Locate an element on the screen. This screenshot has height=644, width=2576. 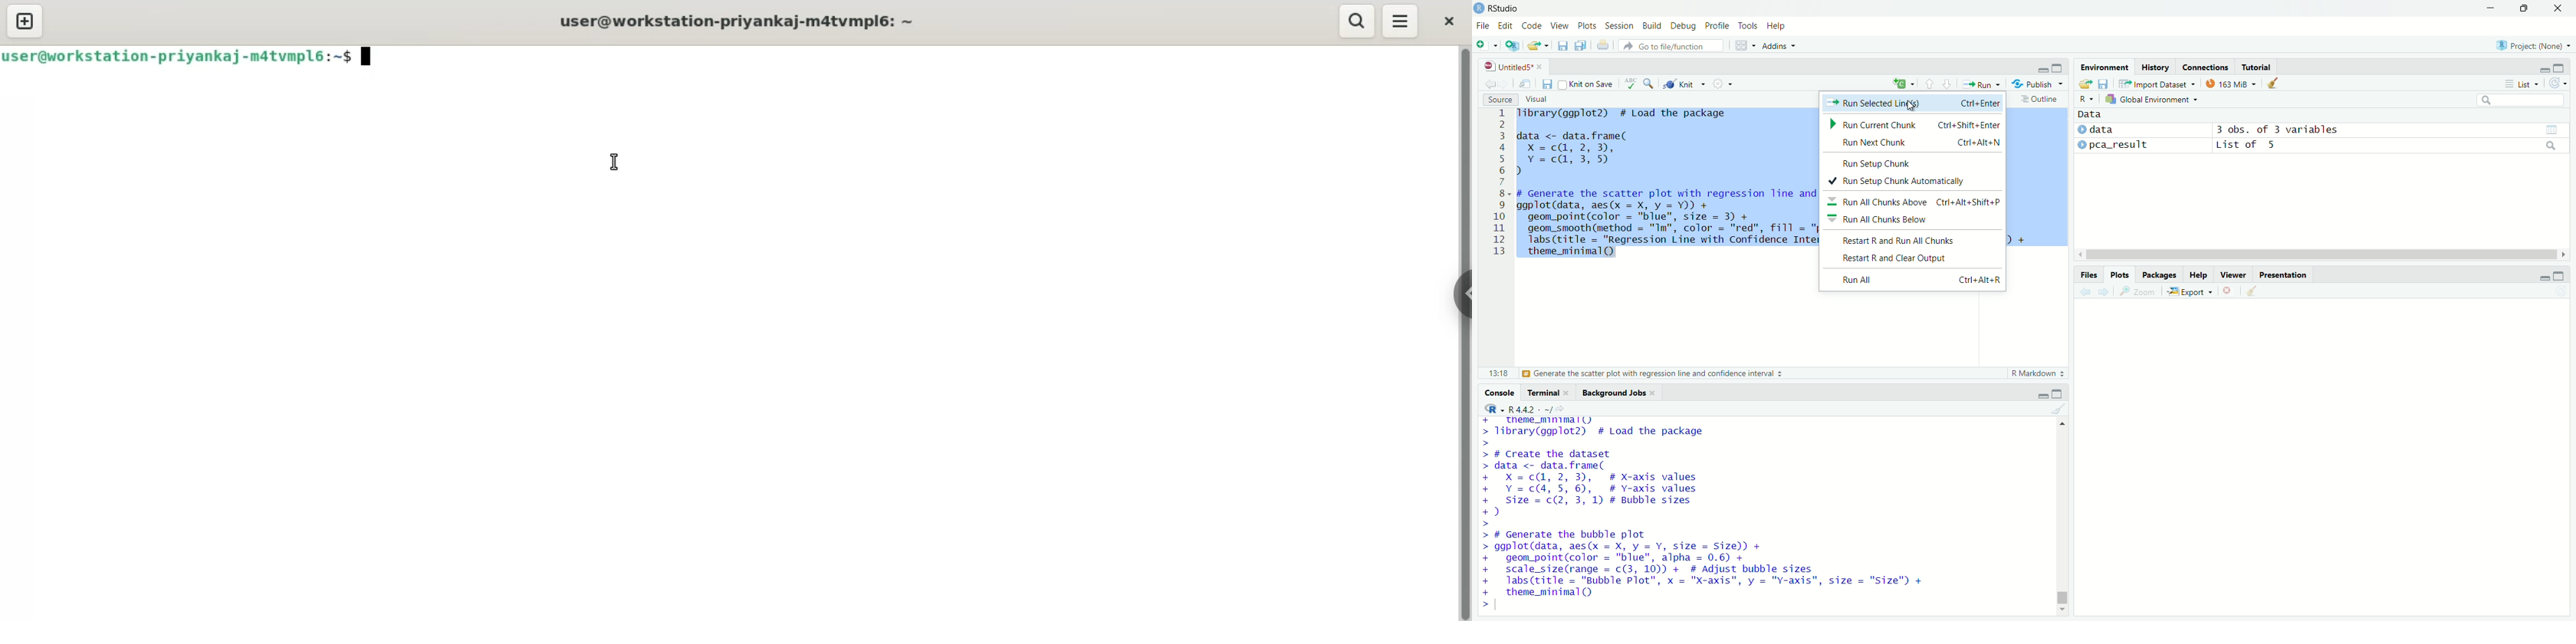
Run All Chunks Below is located at coordinates (1912, 219).